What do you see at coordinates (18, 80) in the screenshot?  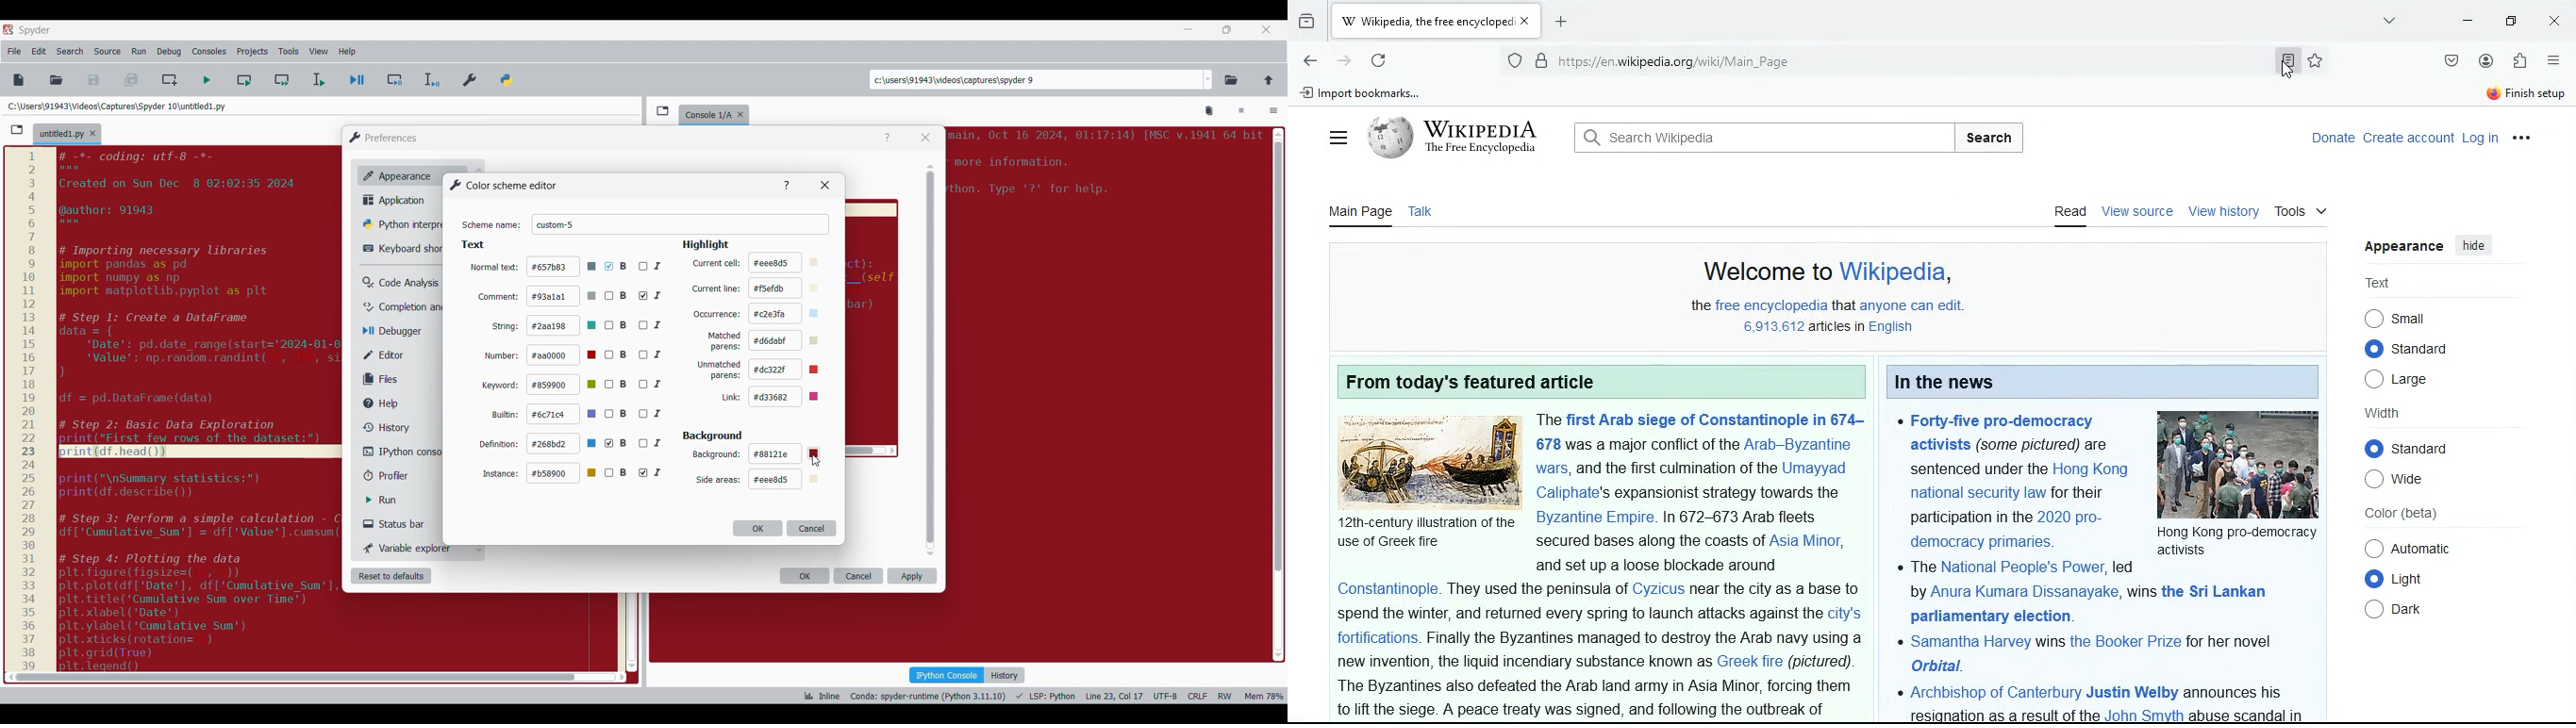 I see `New file` at bounding box center [18, 80].